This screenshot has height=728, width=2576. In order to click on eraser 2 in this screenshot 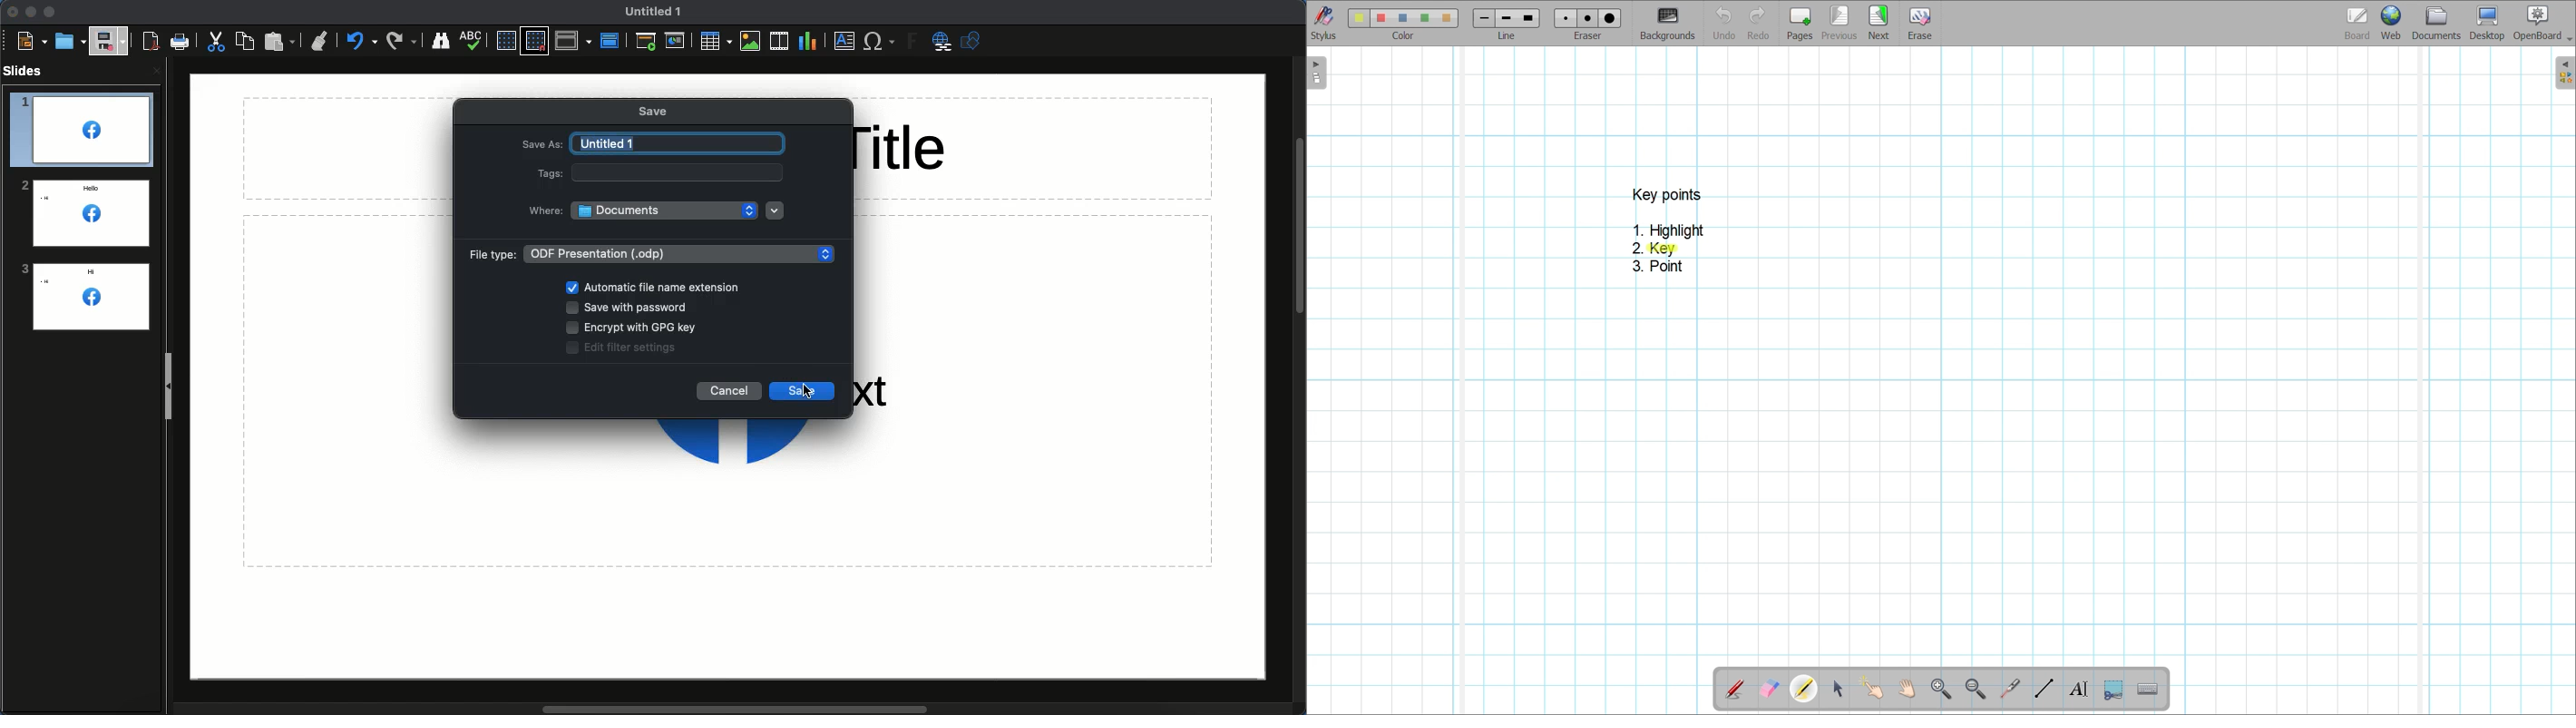, I will do `click(1587, 18)`.